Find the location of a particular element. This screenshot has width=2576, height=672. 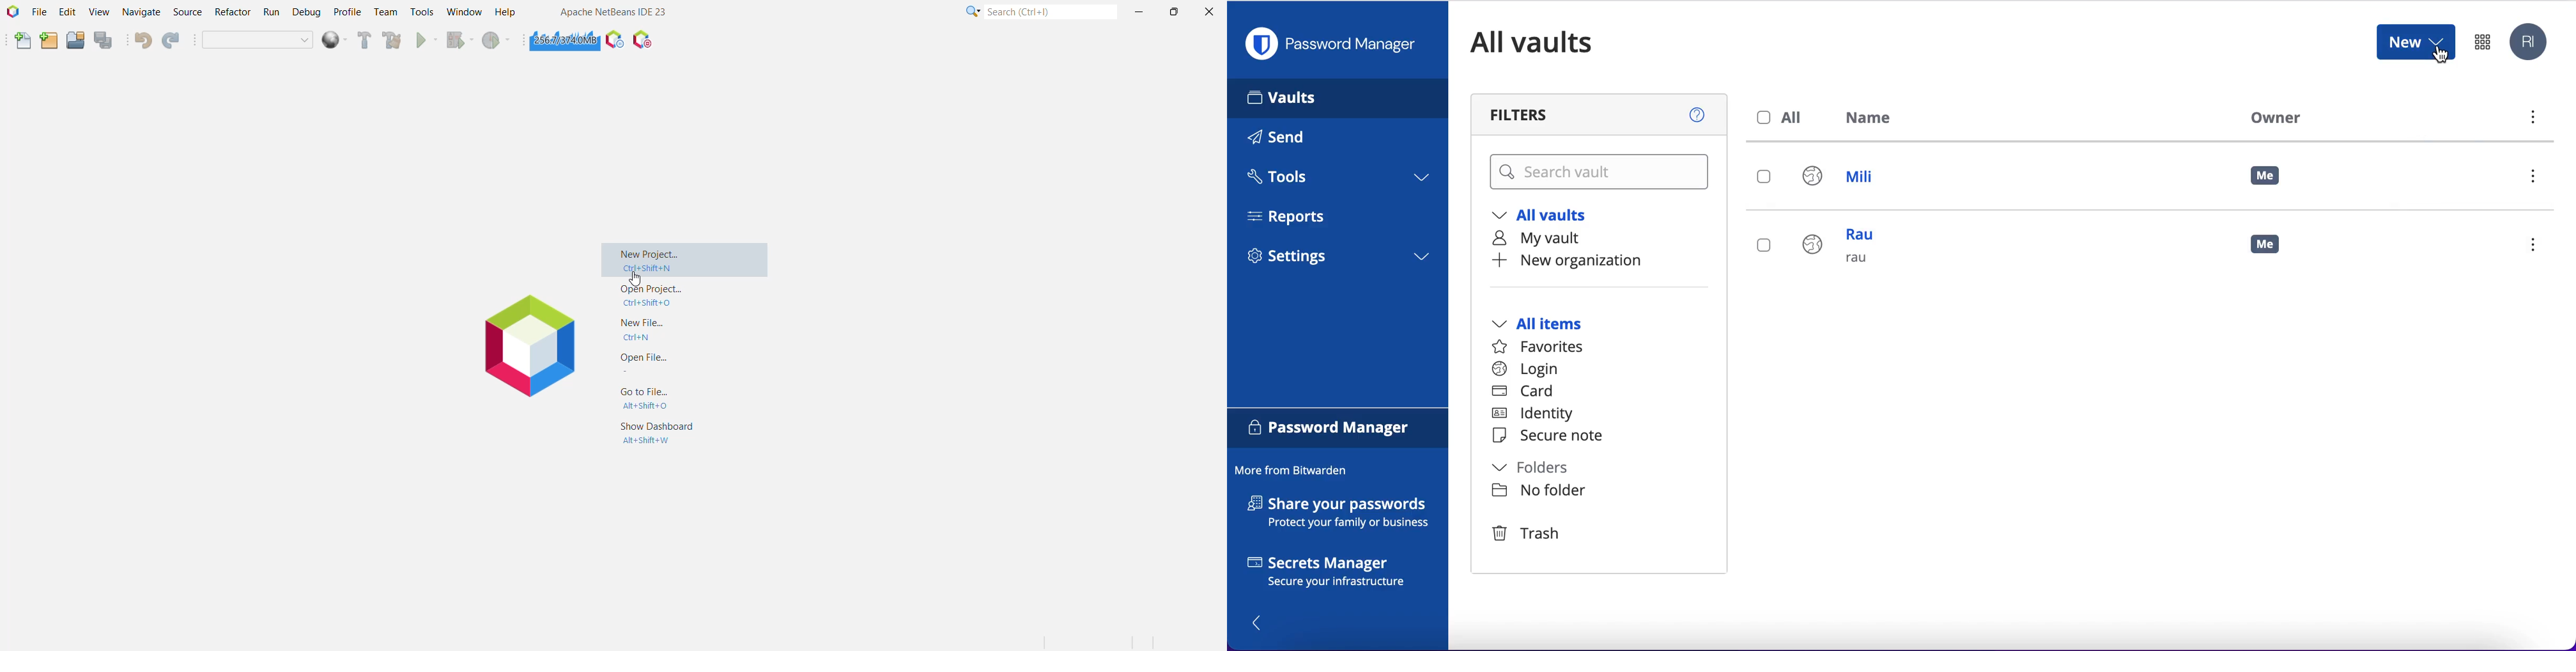

me is located at coordinates (2267, 242).